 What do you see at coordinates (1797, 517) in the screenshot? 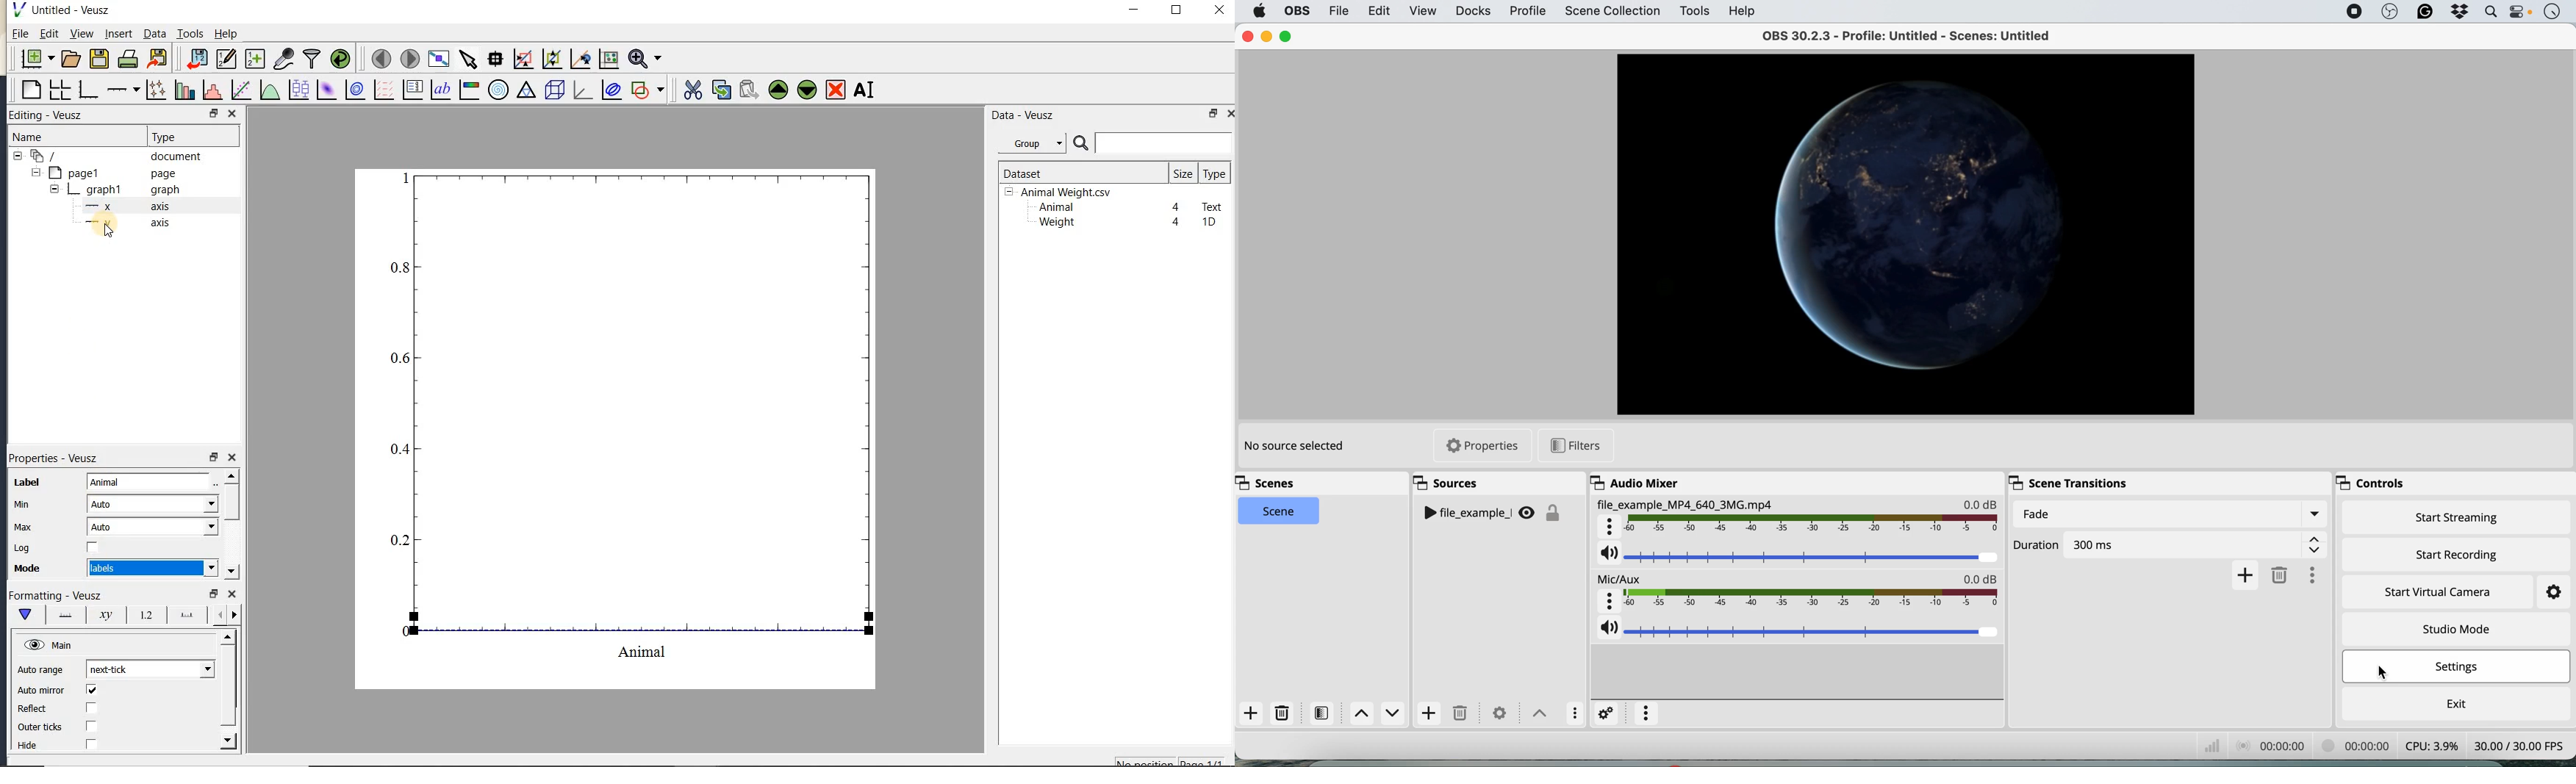
I see `file example mp4` at bounding box center [1797, 517].